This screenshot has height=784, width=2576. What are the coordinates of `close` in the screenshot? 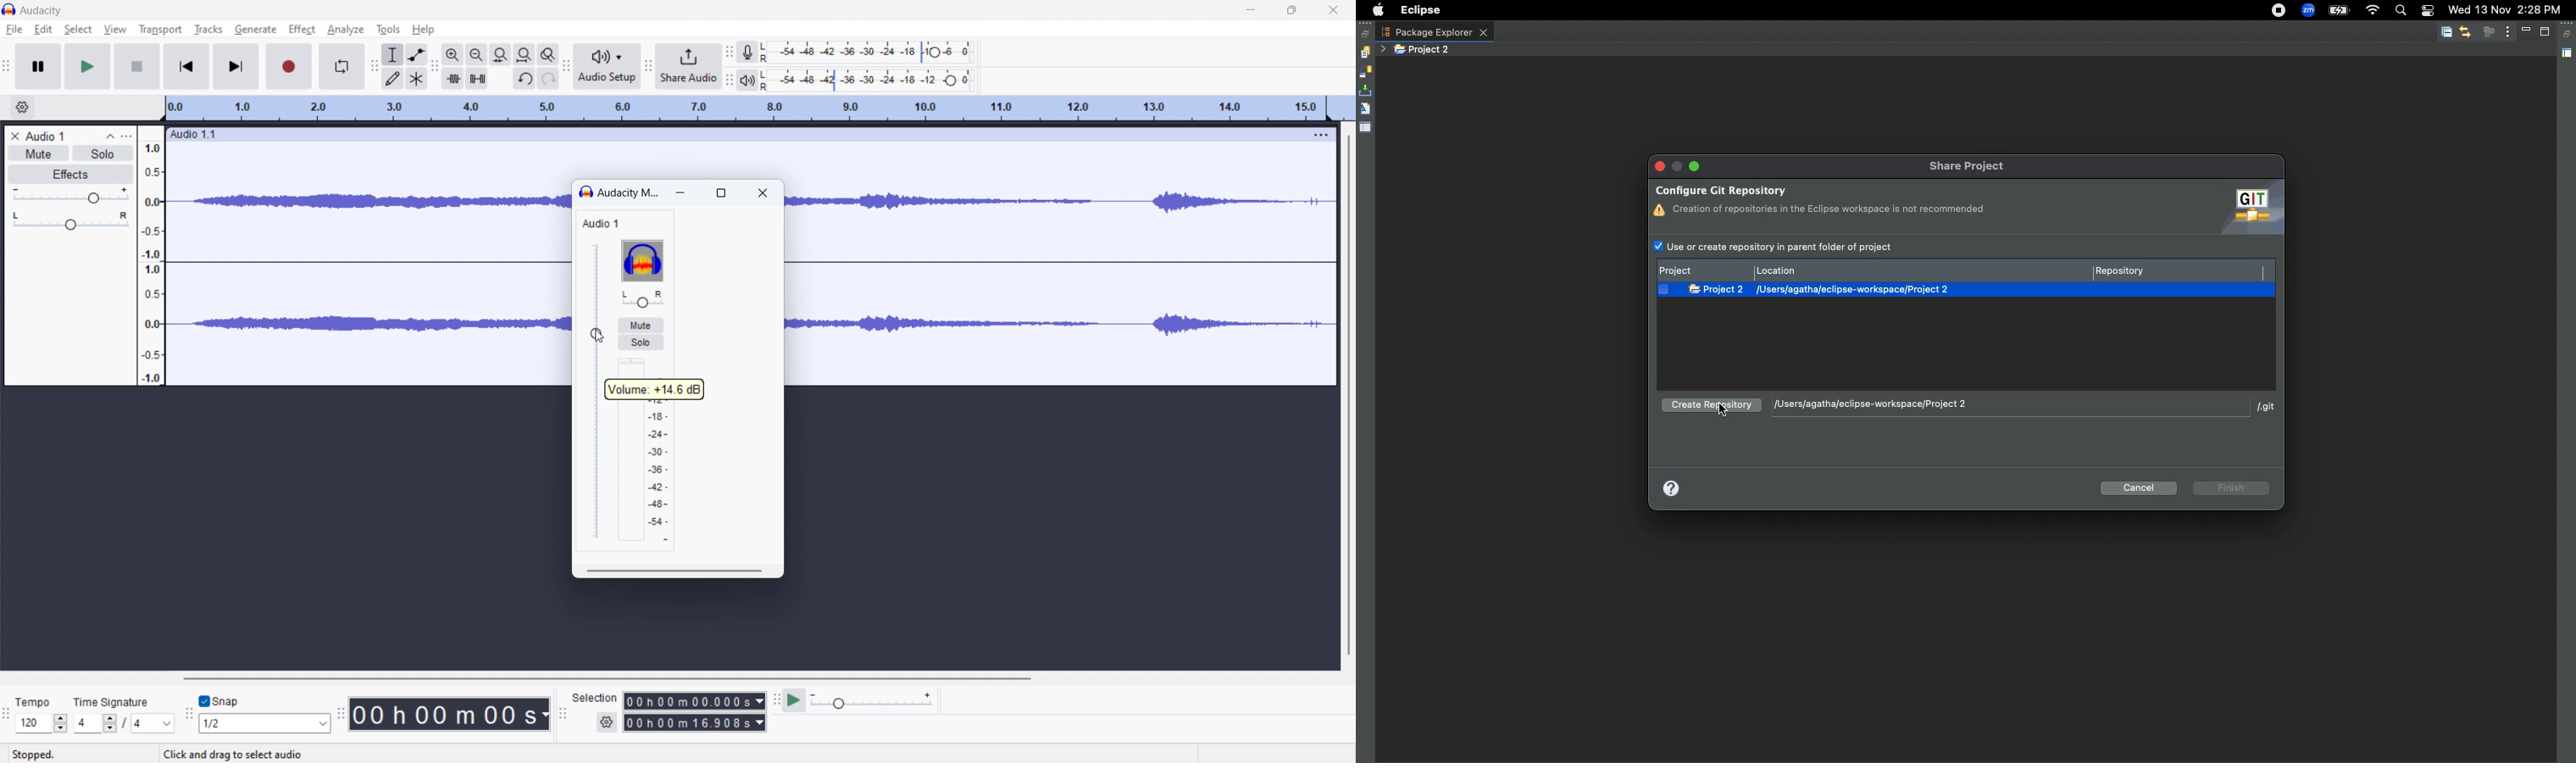 It's located at (763, 194).